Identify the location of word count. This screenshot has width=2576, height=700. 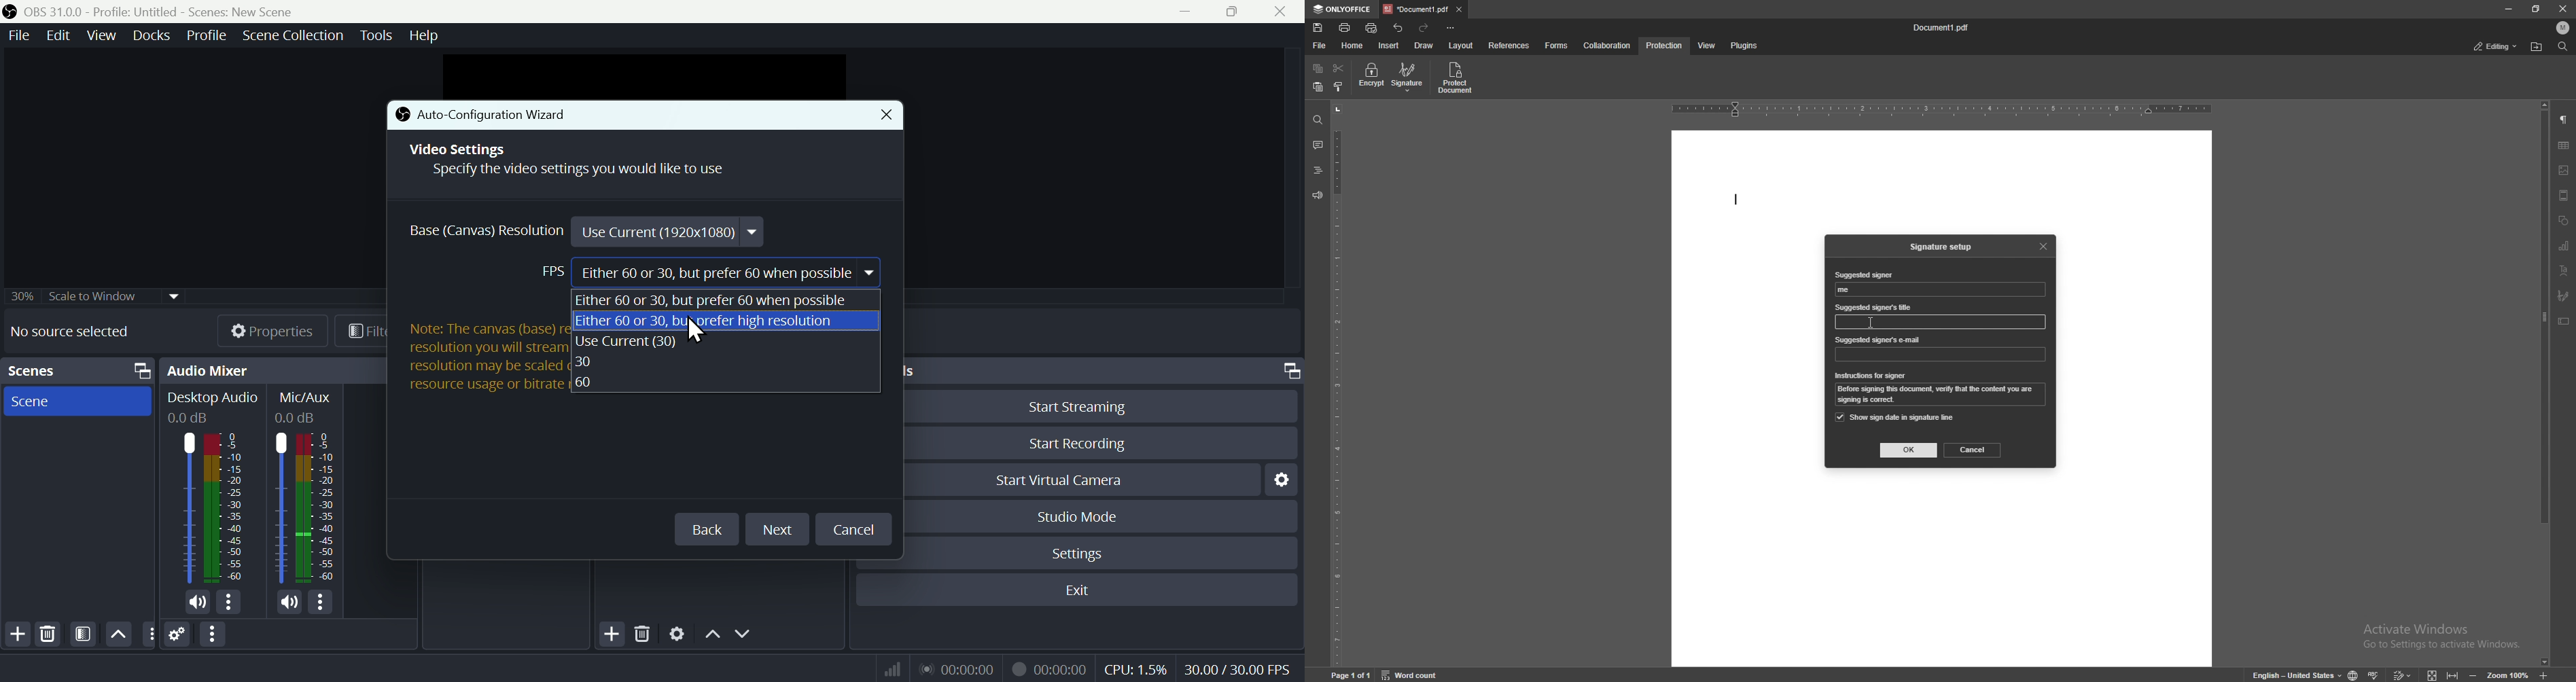
(1418, 674).